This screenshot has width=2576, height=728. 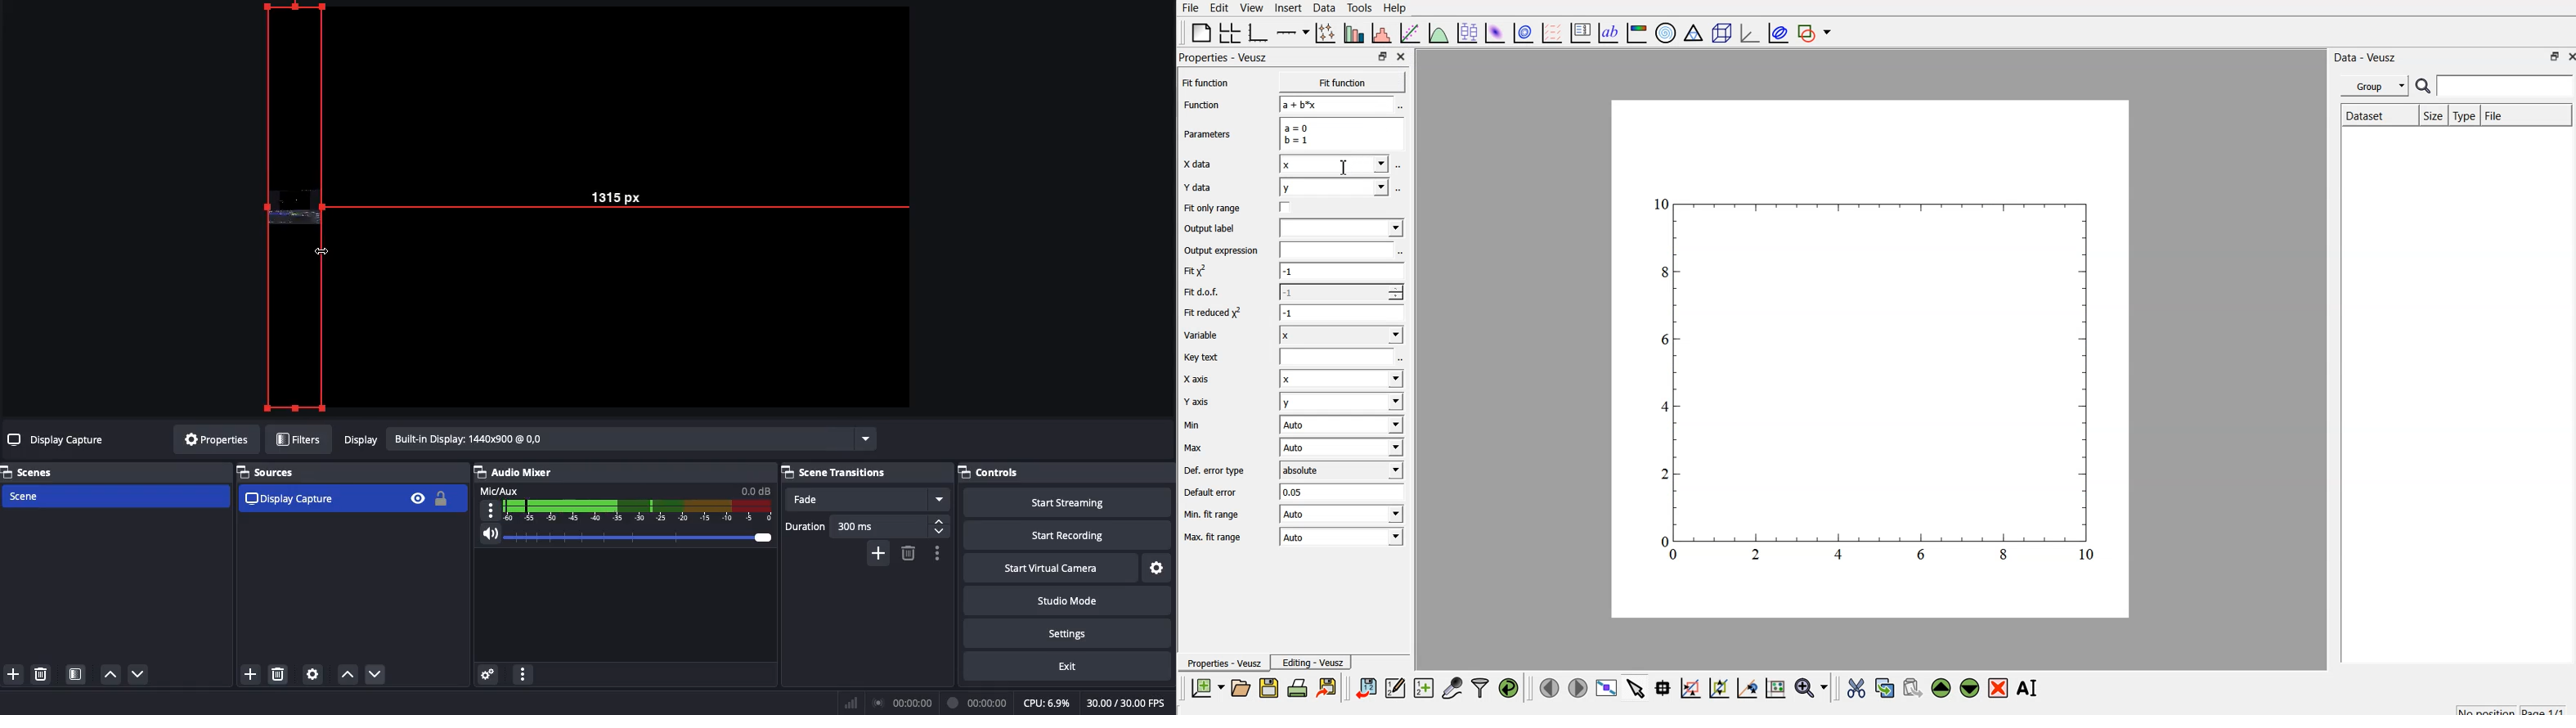 What do you see at coordinates (76, 676) in the screenshot?
I see `Scene filter` at bounding box center [76, 676].